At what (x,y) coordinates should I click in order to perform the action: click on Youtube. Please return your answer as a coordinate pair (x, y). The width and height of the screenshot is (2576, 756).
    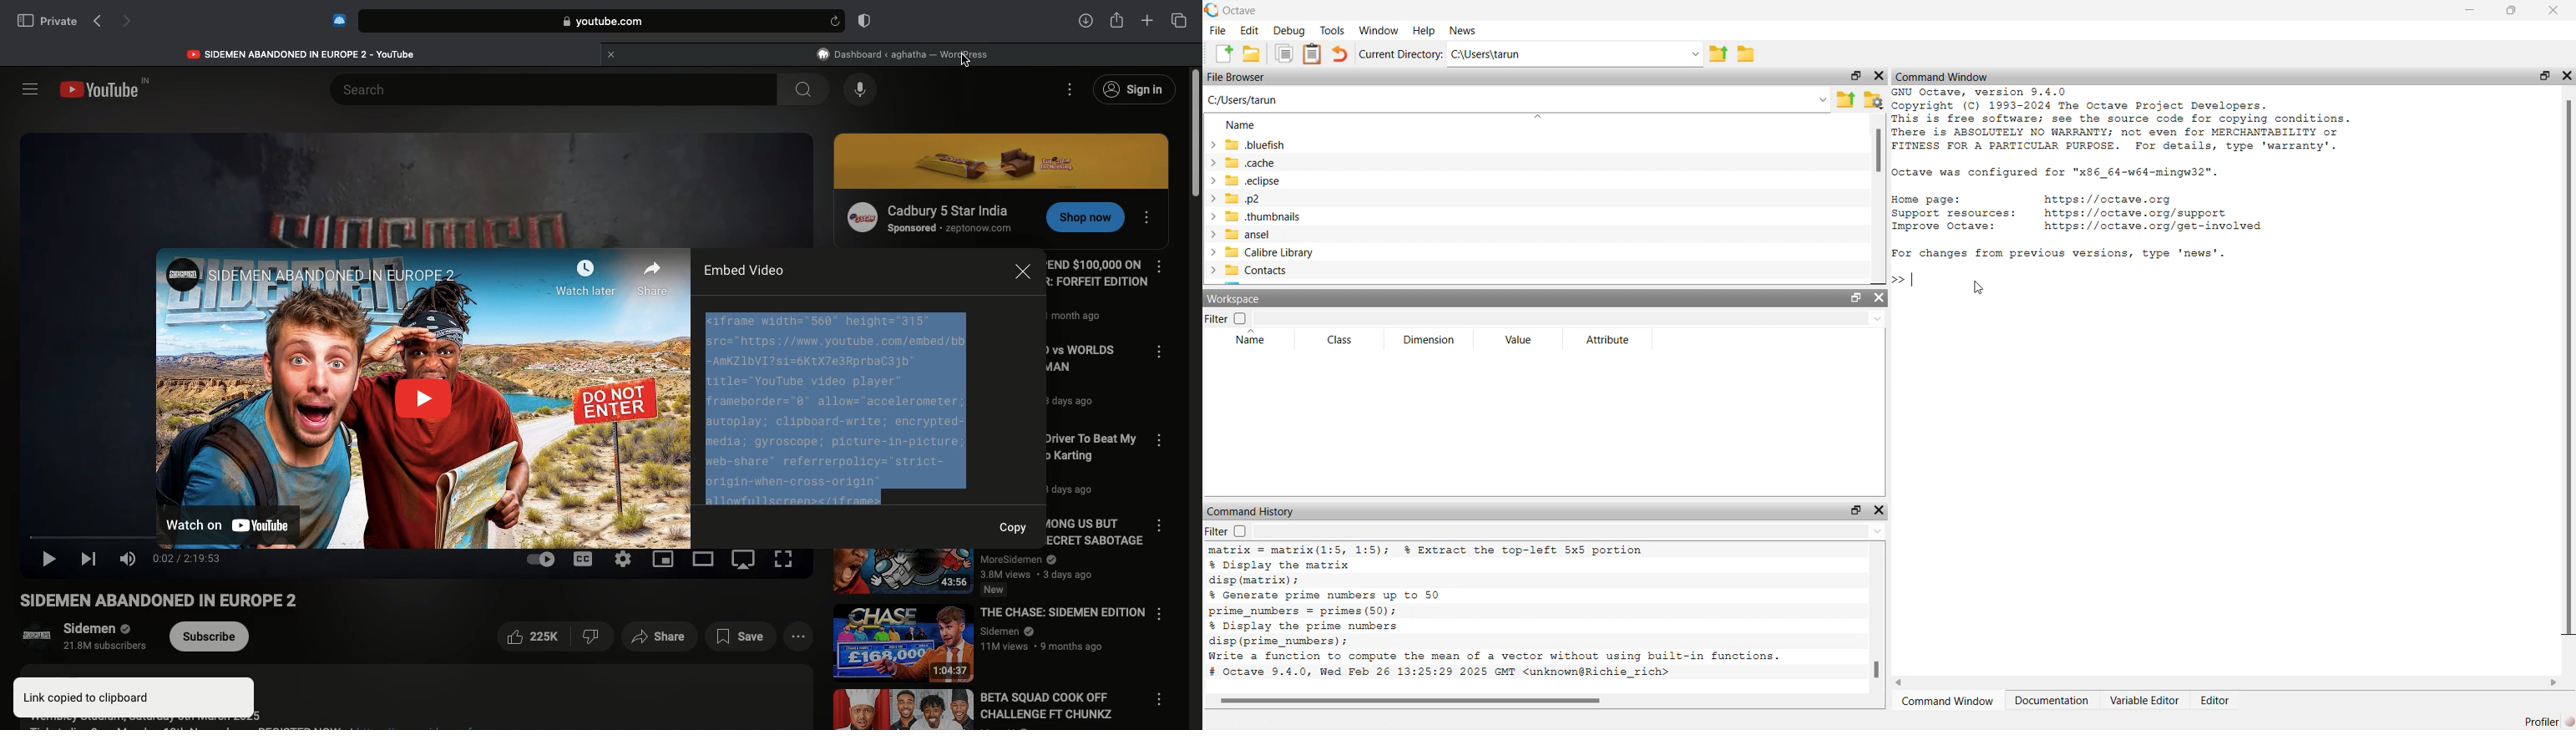
    Looking at the image, I should click on (303, 52).